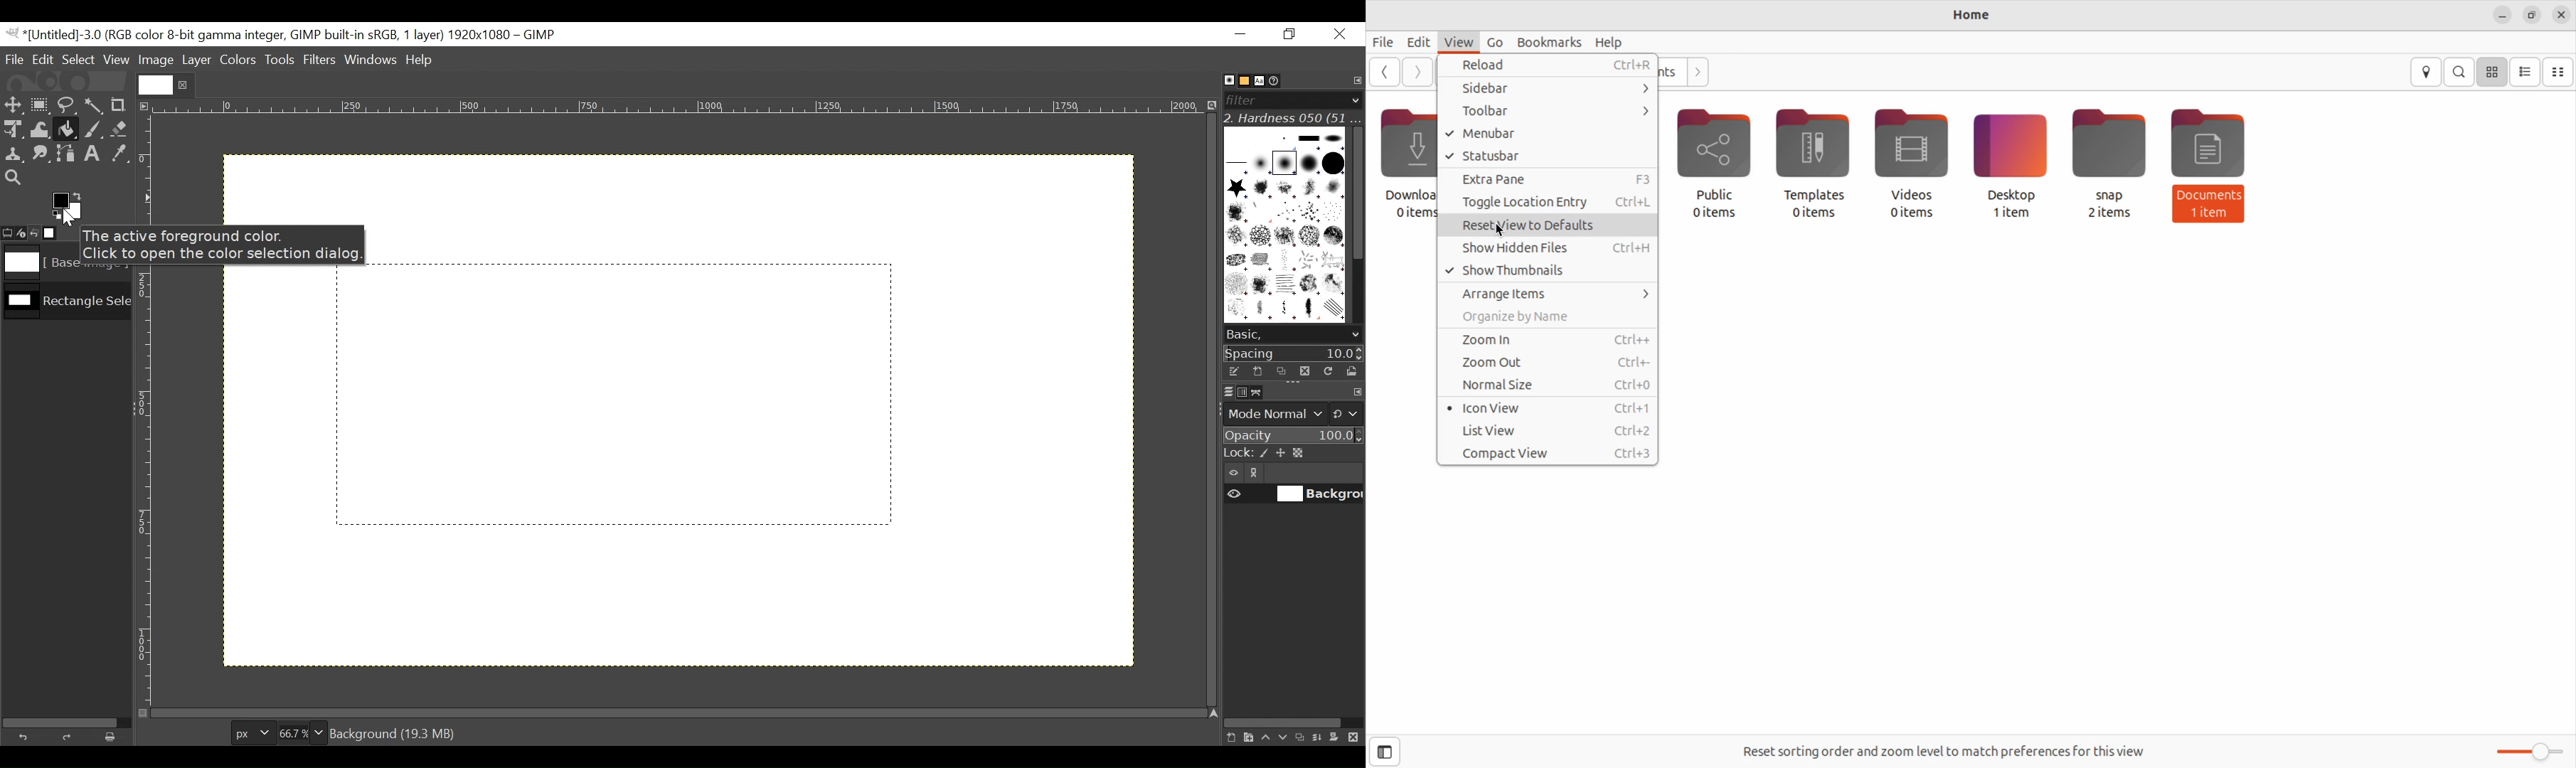 The image size is (2576, 784). Describe the element at coordinates (1356, 81) in the screenshot. I see `Configure tab` at that location.